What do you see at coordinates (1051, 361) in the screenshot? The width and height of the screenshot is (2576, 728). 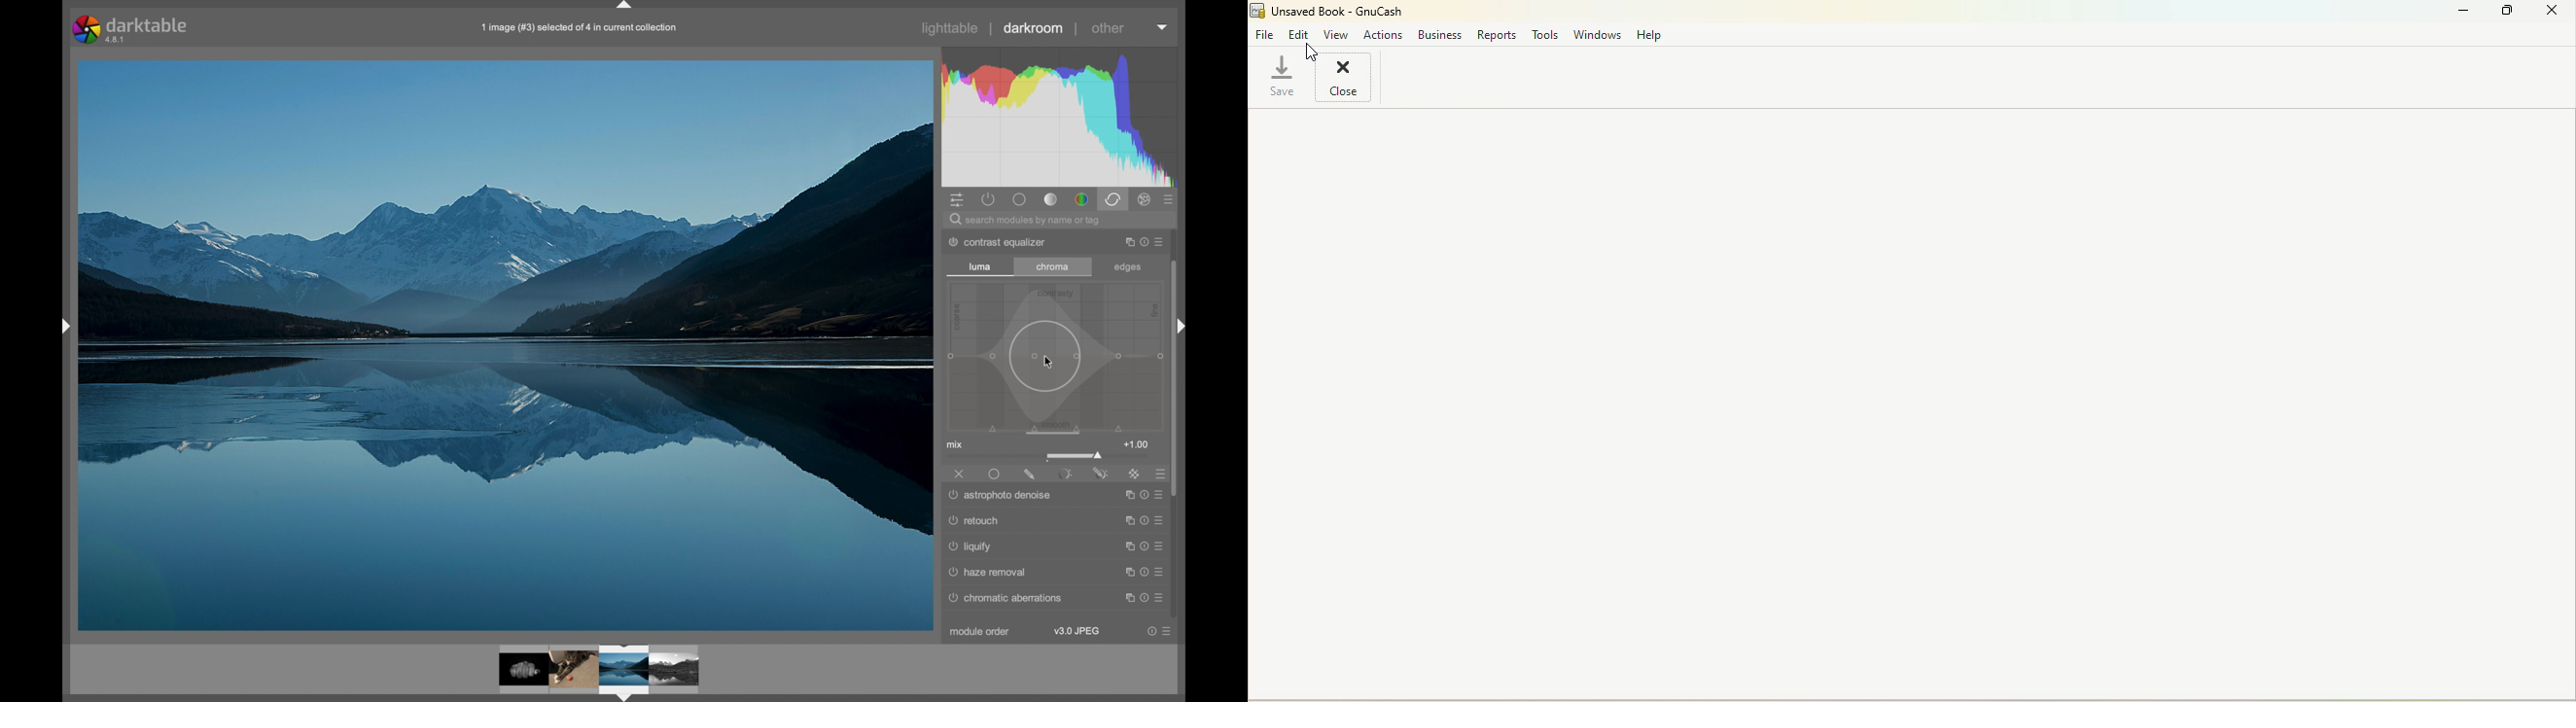 I see `cursor` at bounding box center [1051, 361].